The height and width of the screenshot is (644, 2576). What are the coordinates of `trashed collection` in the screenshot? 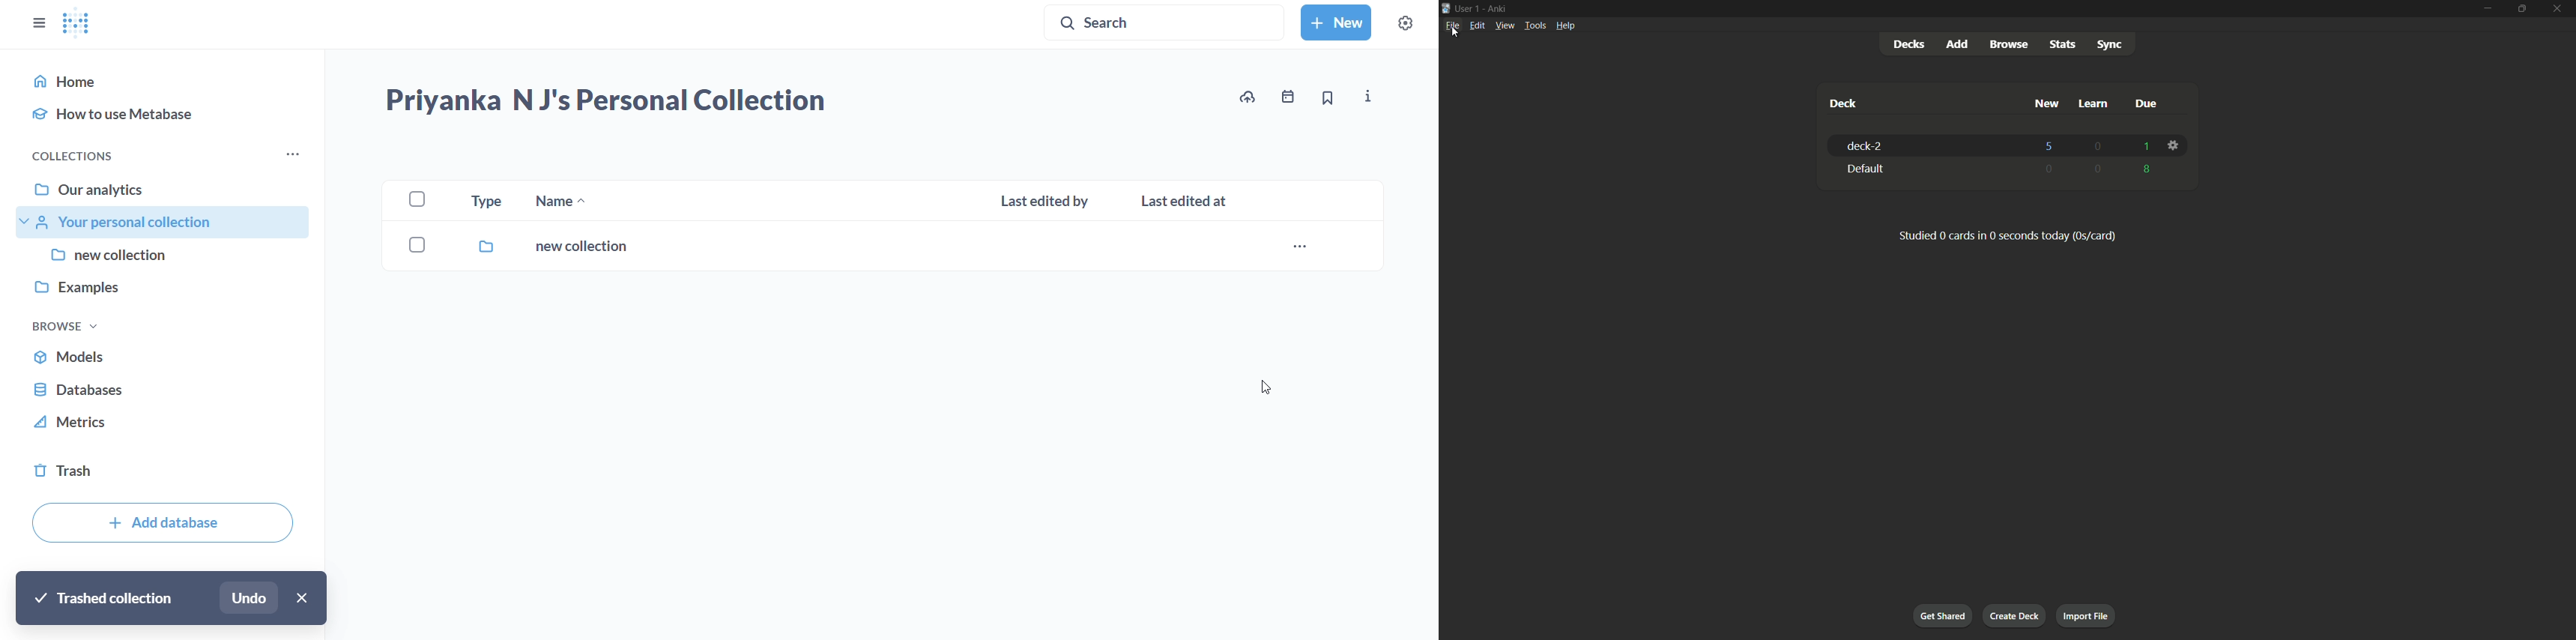 It's located at (99, 599).